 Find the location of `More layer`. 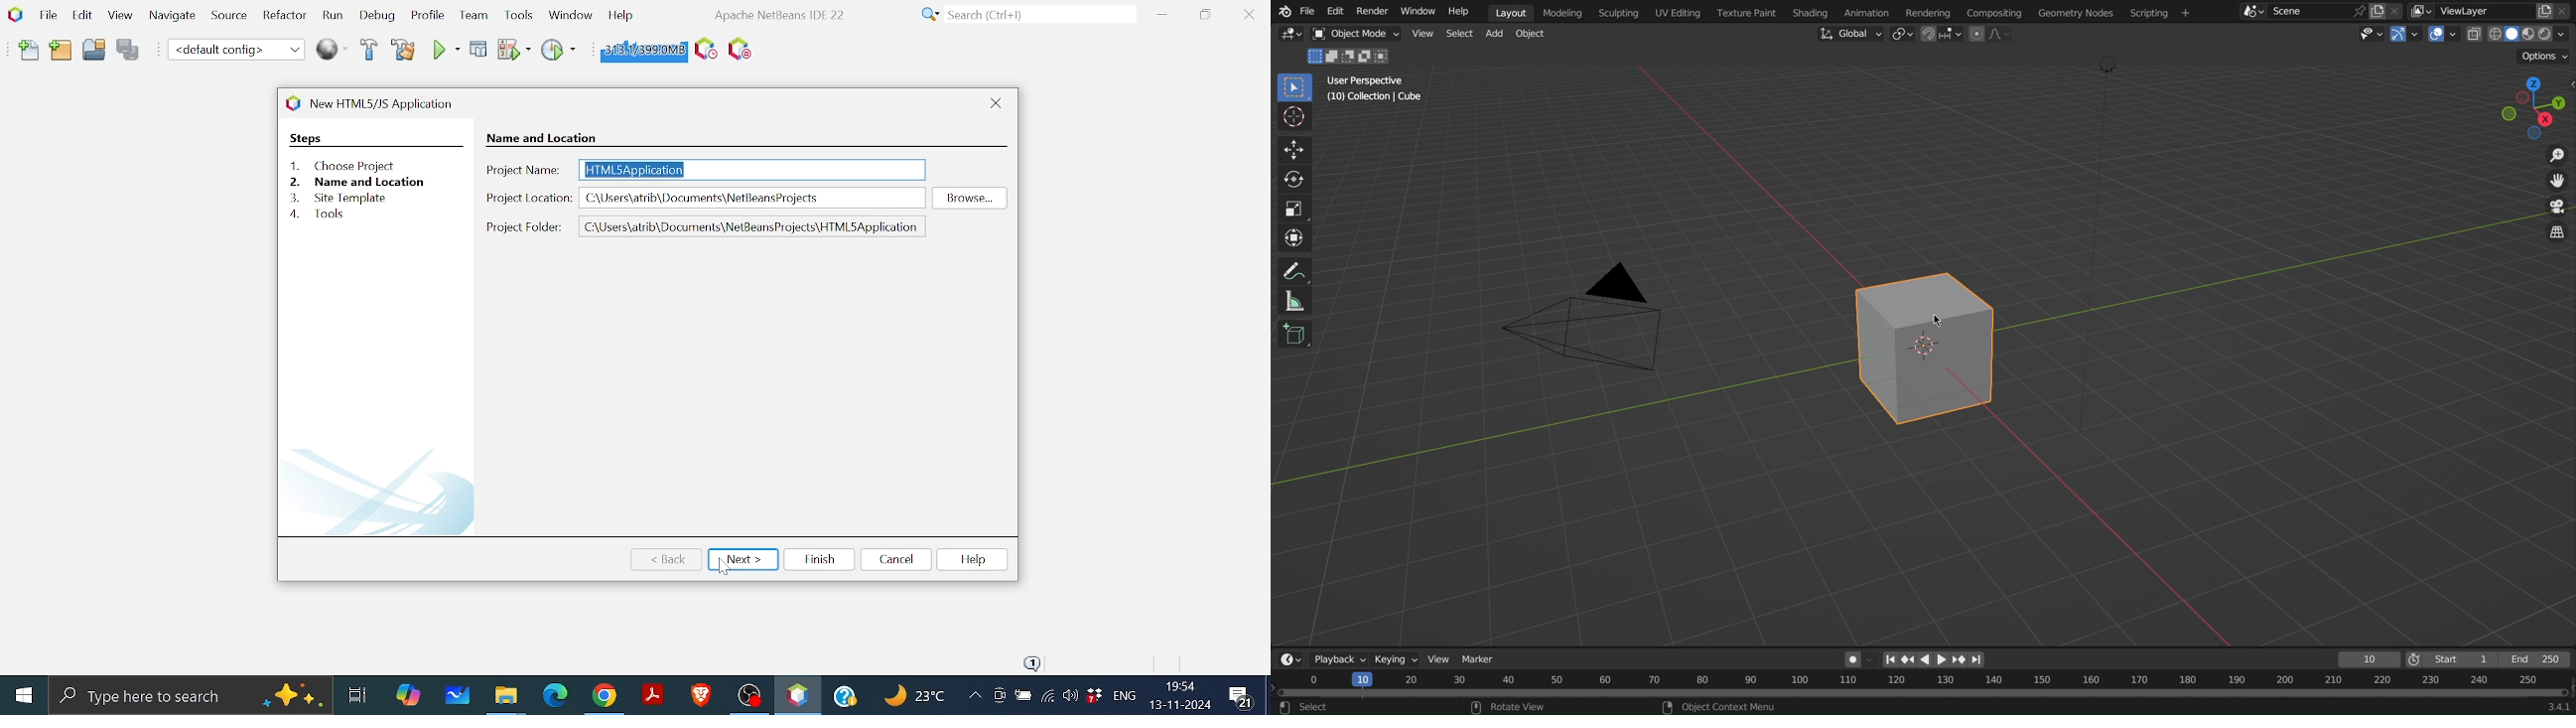

More layer is located at coordinates (2422, 12).